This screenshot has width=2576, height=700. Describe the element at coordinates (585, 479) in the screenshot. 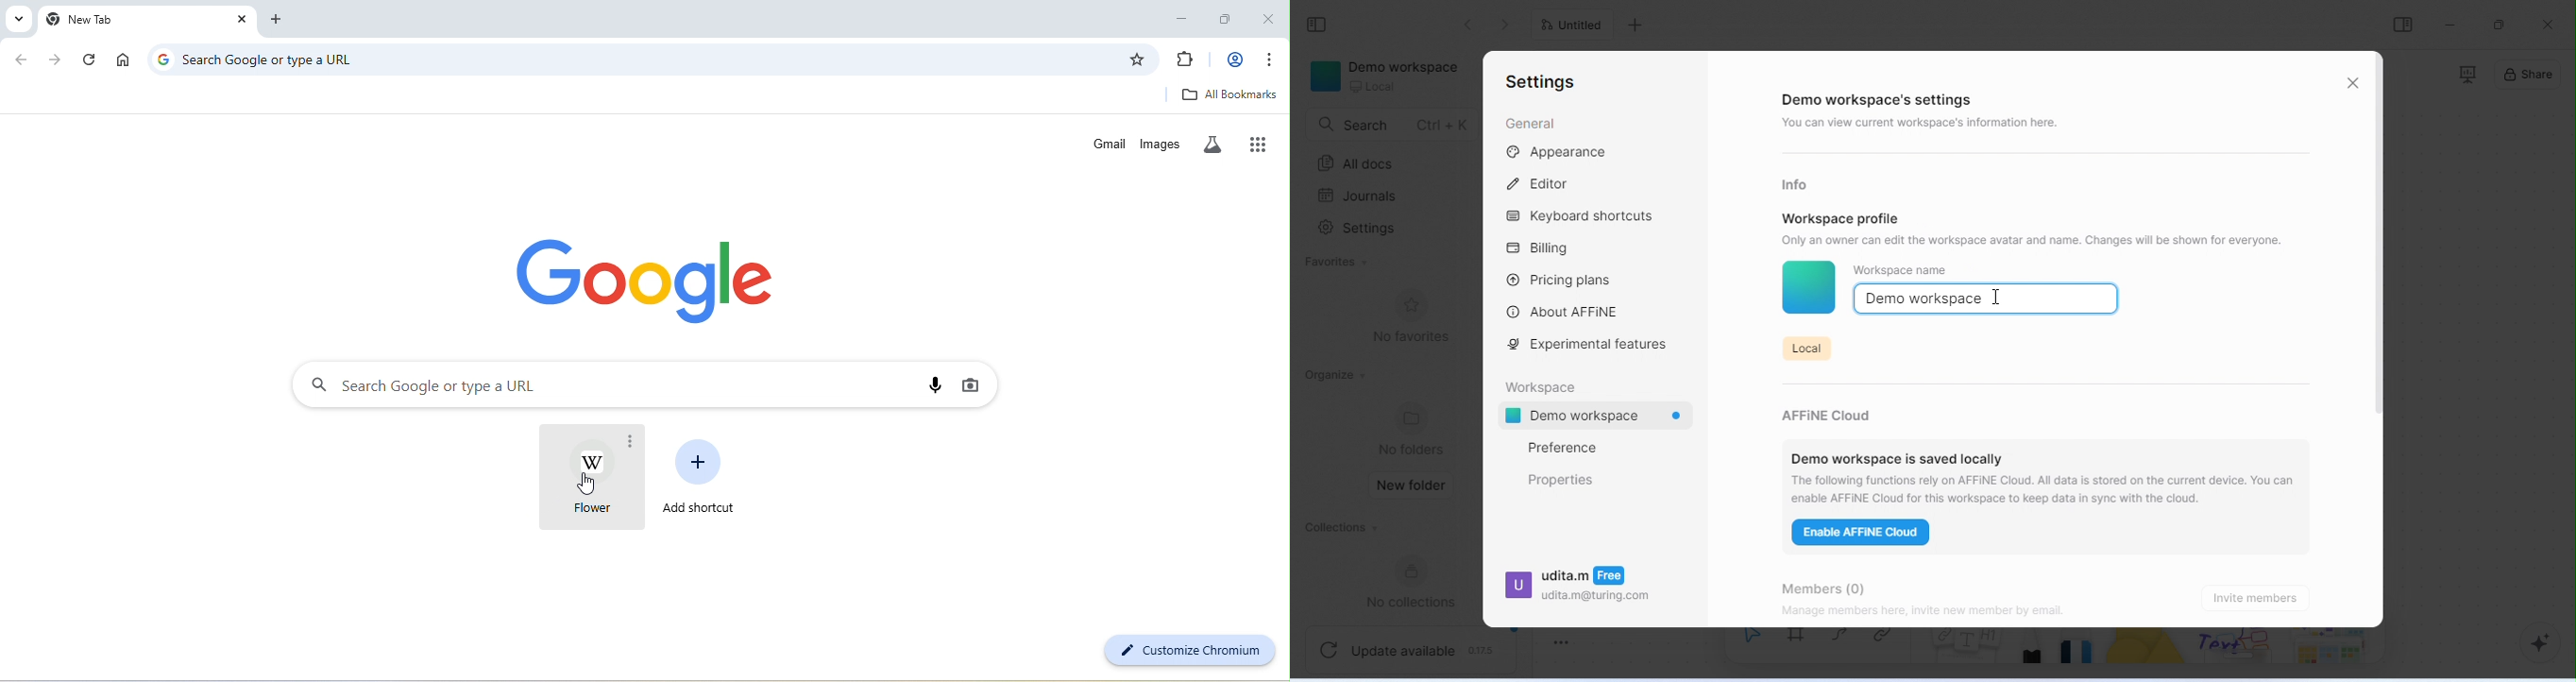

I see `website: wikipedia flower` at that location.